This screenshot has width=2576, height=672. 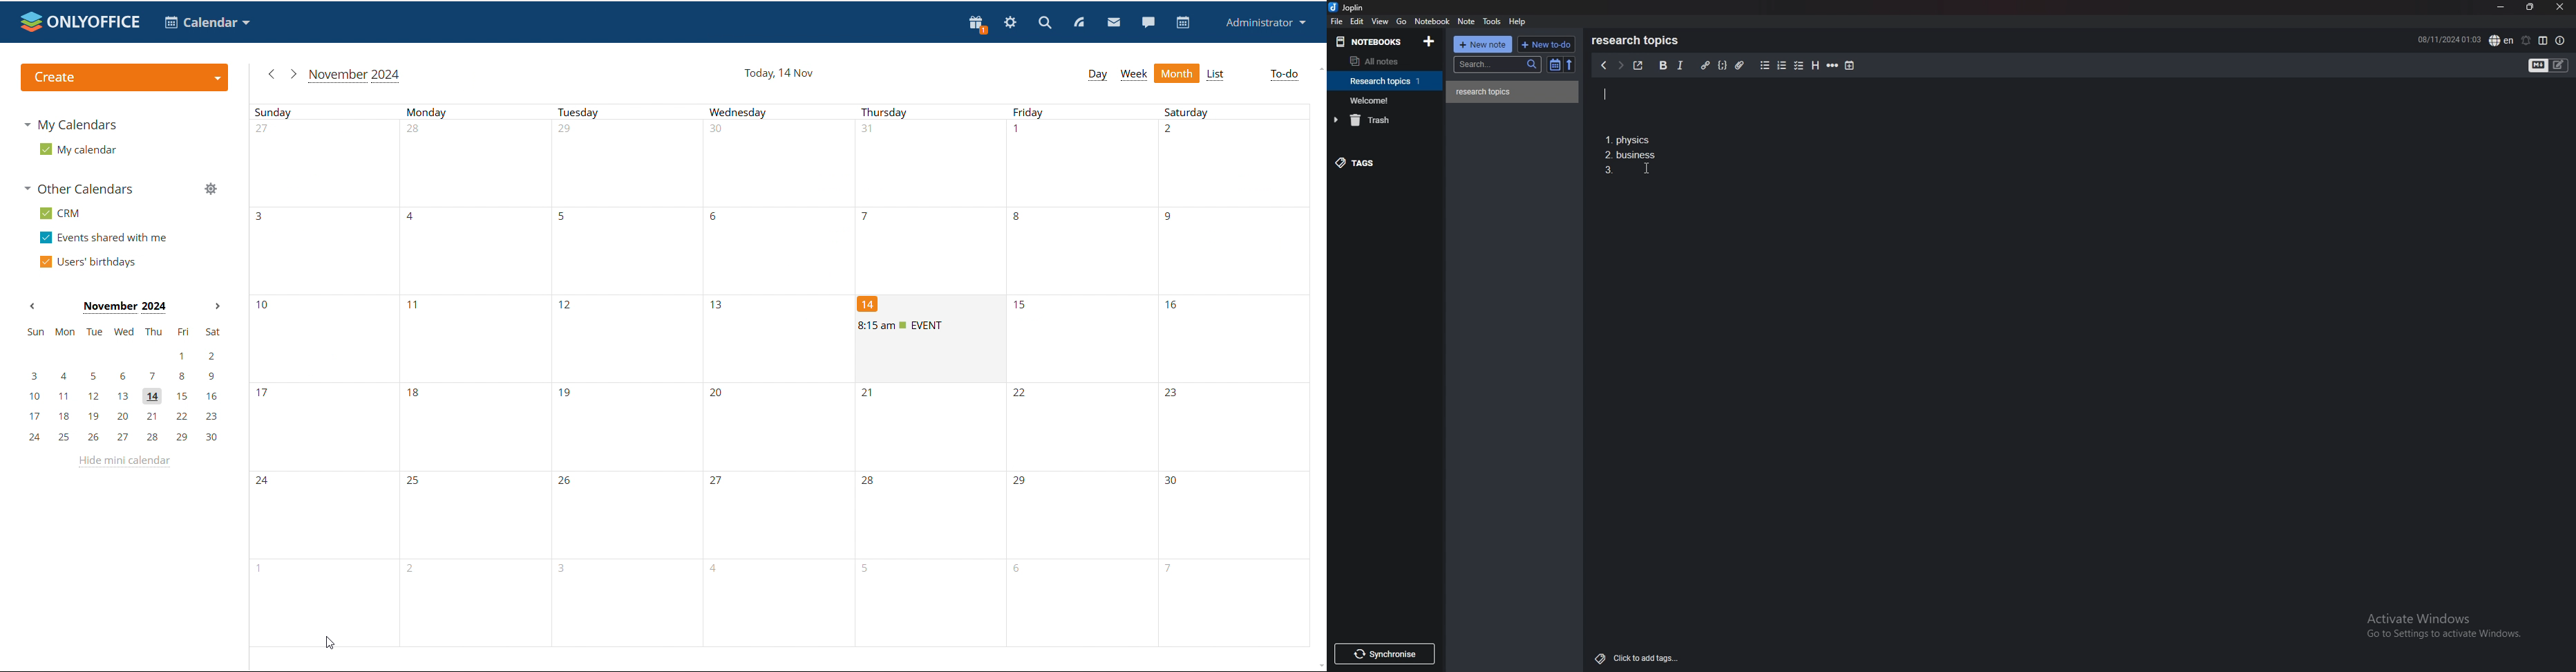 What do you see at coordinates (1148, 21) in the screenshot?
I see `chat` at bounding box center [1148, 21].